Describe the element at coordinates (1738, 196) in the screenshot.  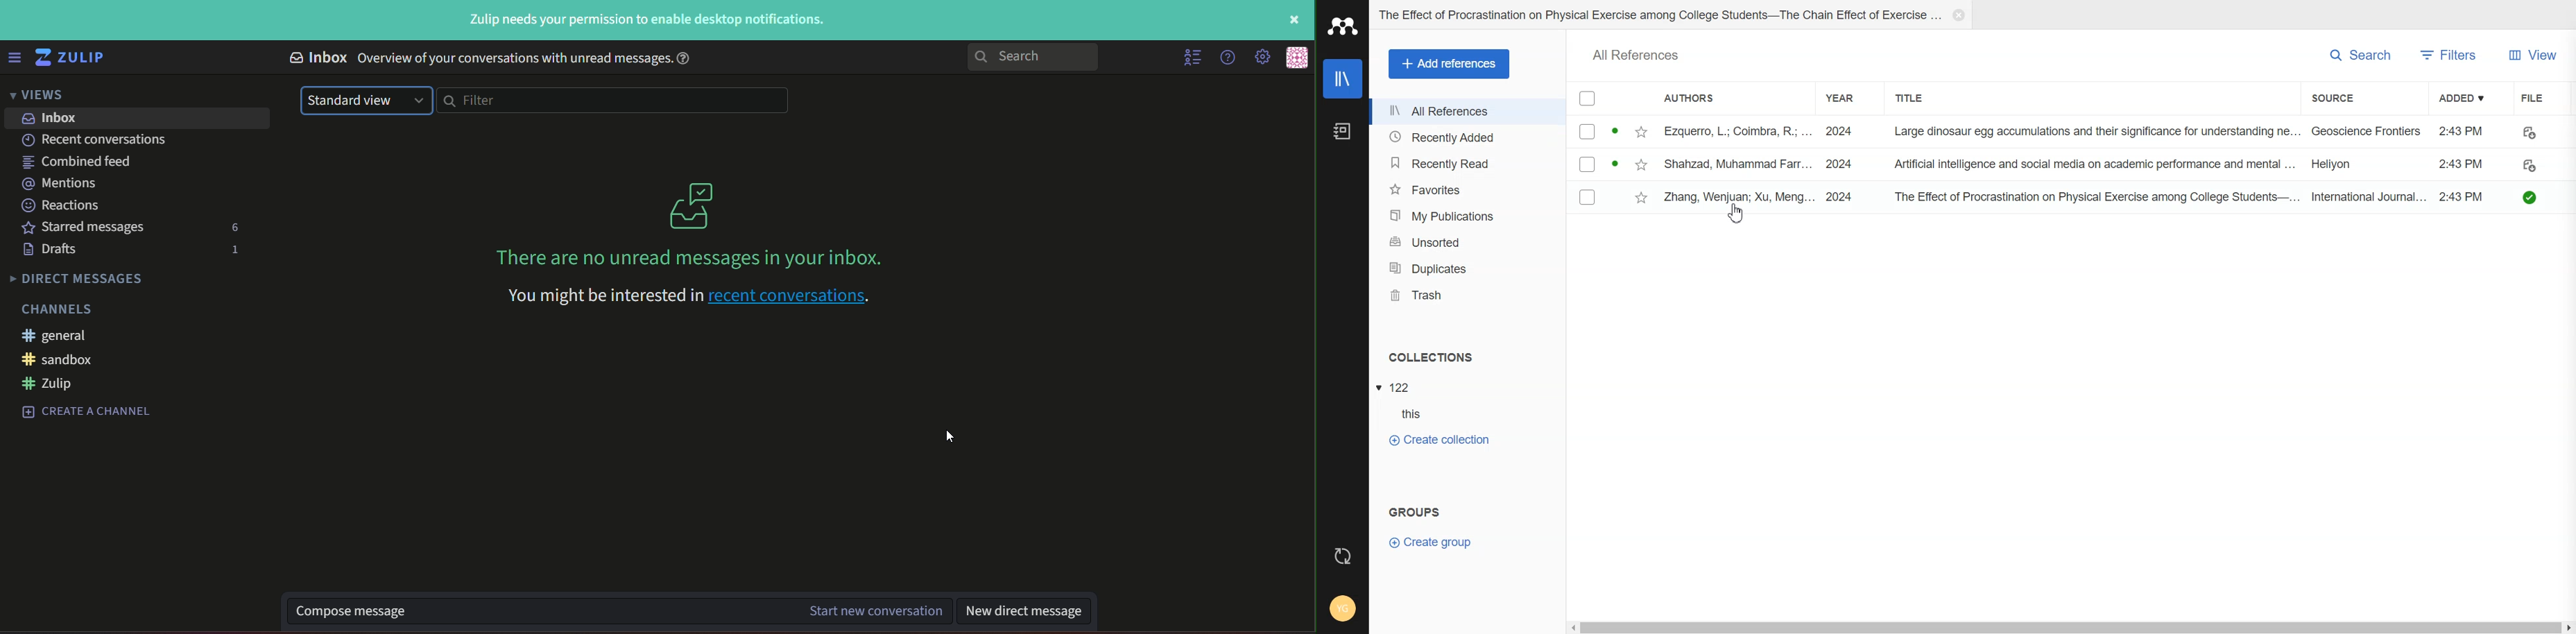
I see `“Zhang, Wenjuan; Xu, Meng..` at that location.